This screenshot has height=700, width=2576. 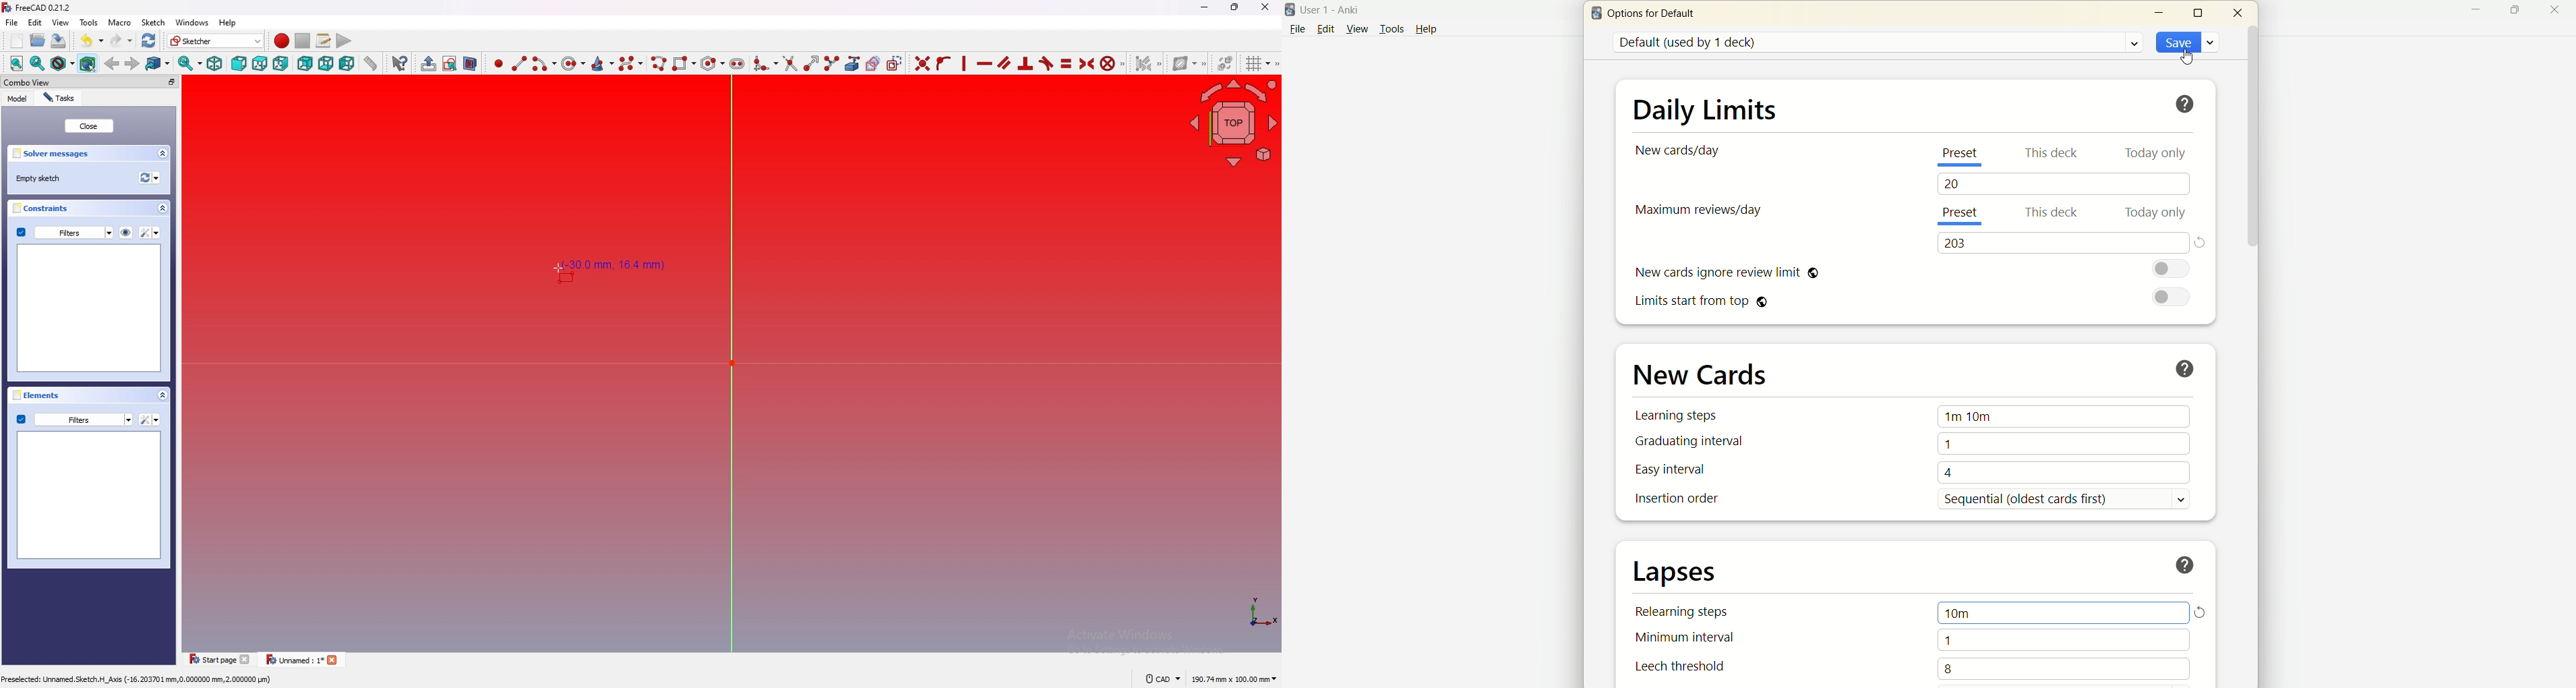 What do you see at coordinates (2157, 213) in the screenshot?
I see `today only` at bounding box center [2157, 213].